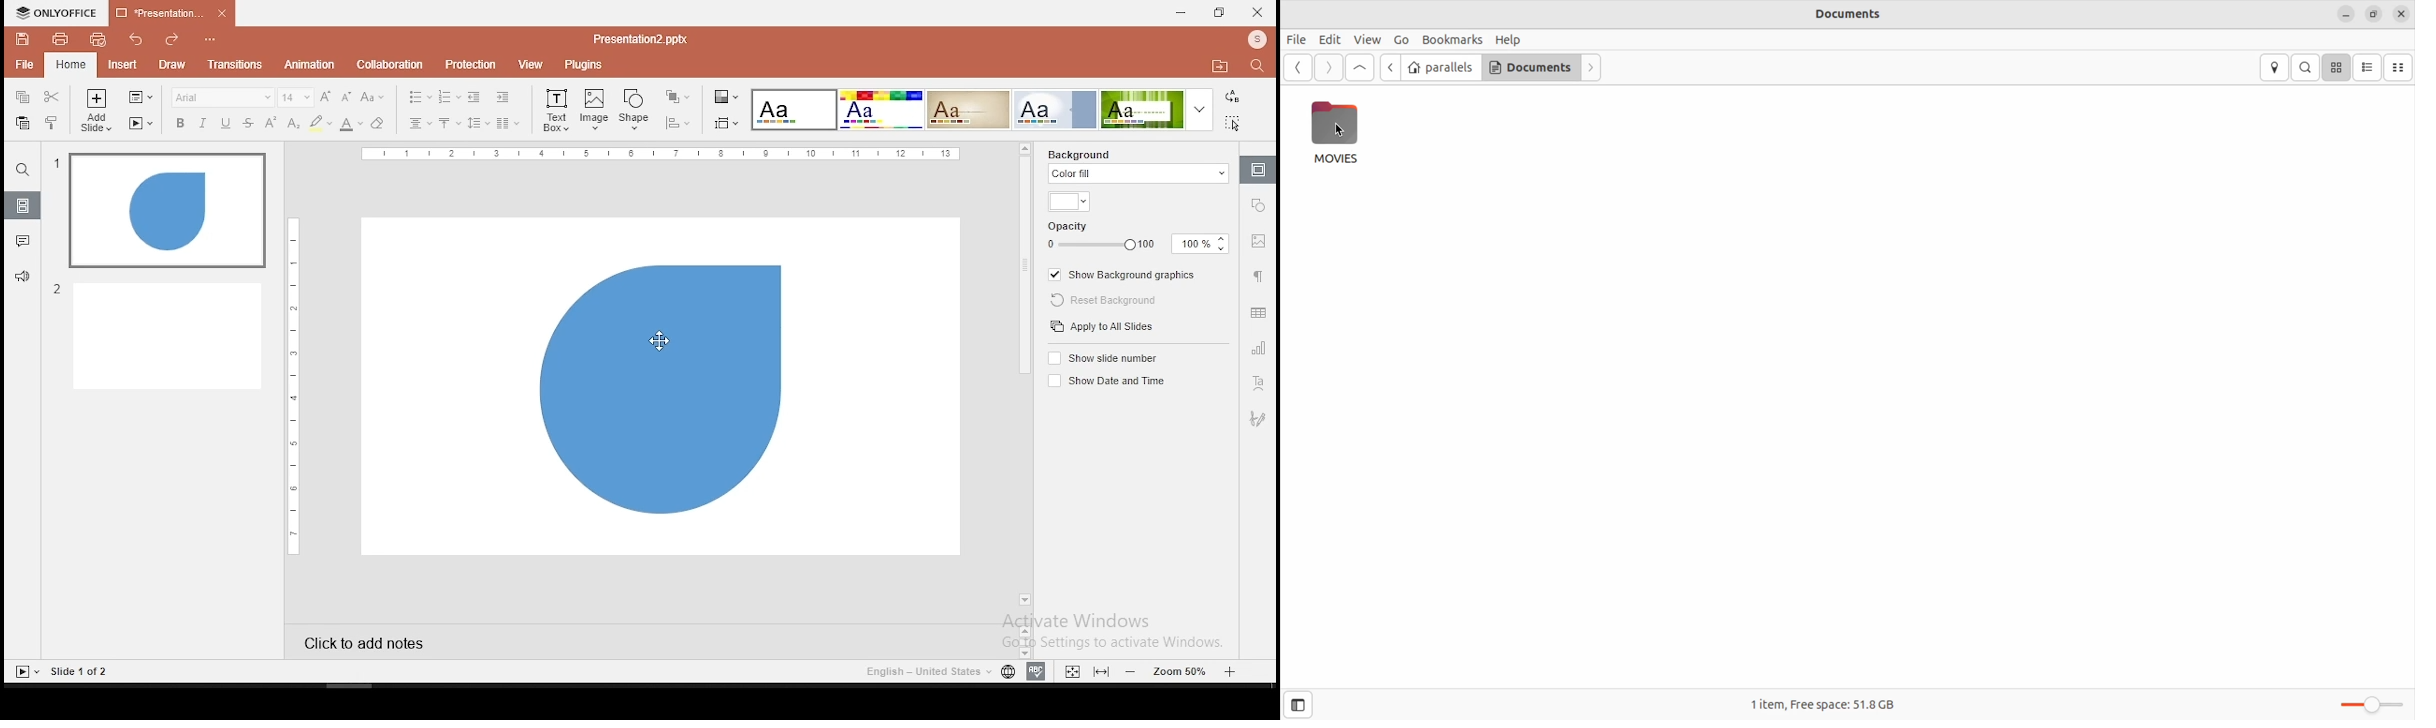 Image resolution: width=2436 pixels, height=728 pixels. Describe the element at coordinates (1155, 110) in the screenshot. I see `theme` at that location.